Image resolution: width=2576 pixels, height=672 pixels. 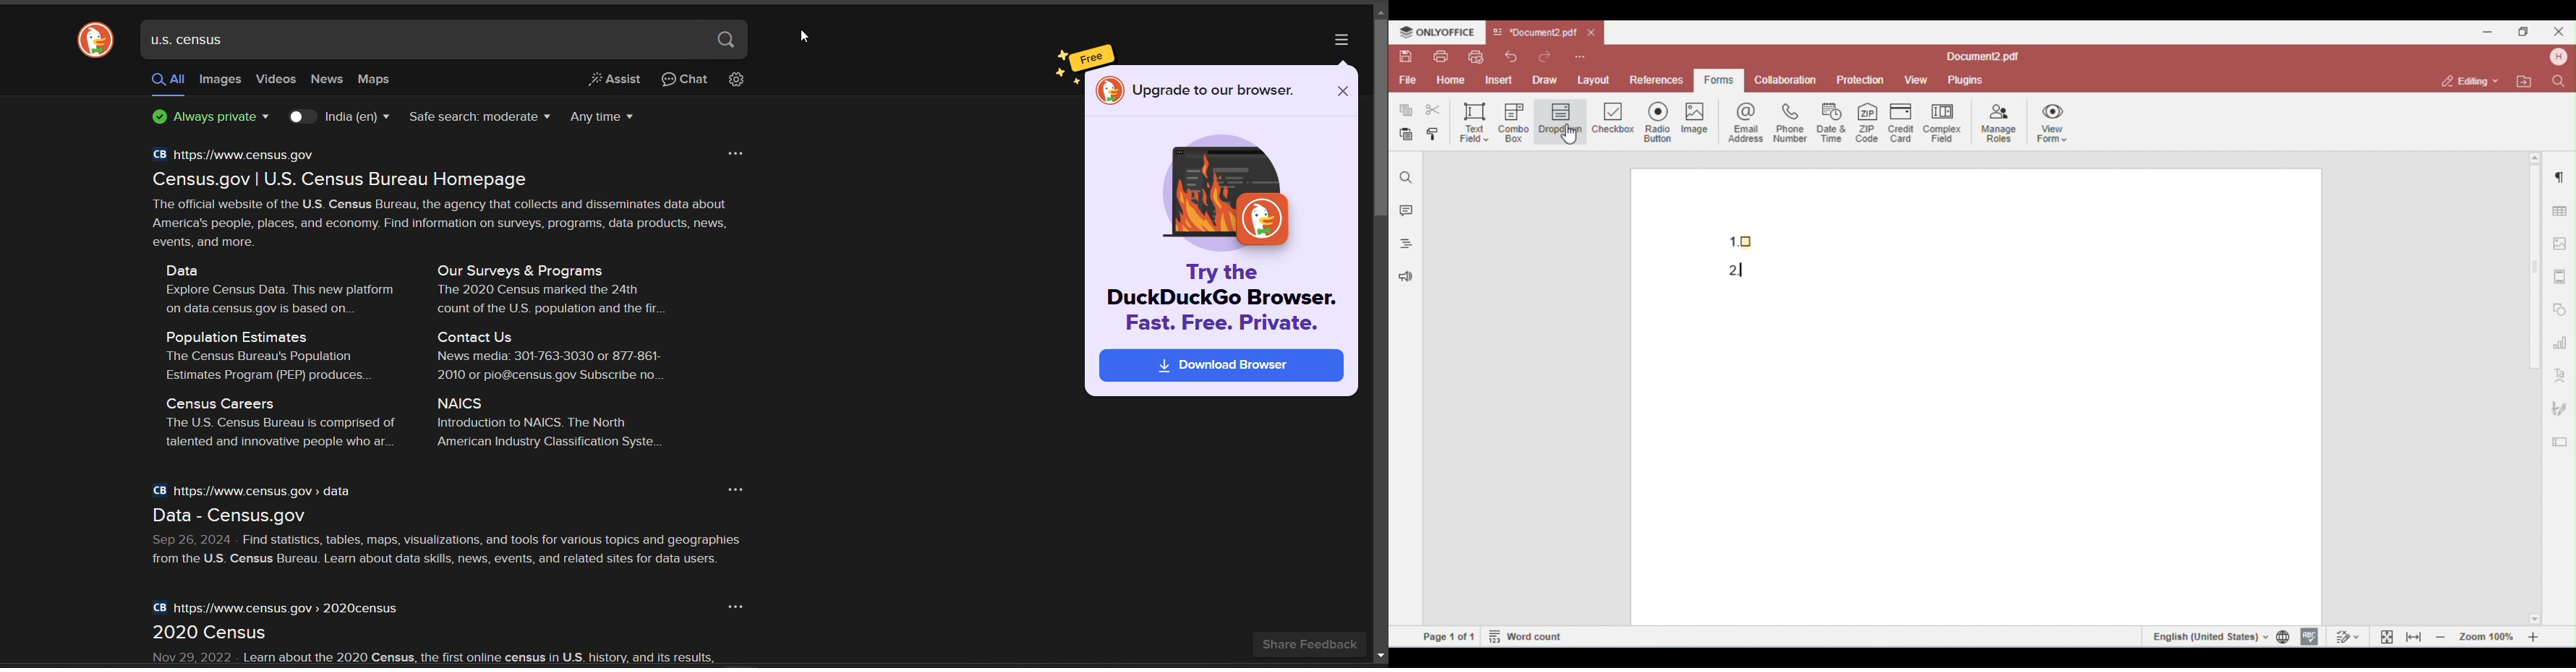 I want to click on cursor, so click(x=809, y=37).